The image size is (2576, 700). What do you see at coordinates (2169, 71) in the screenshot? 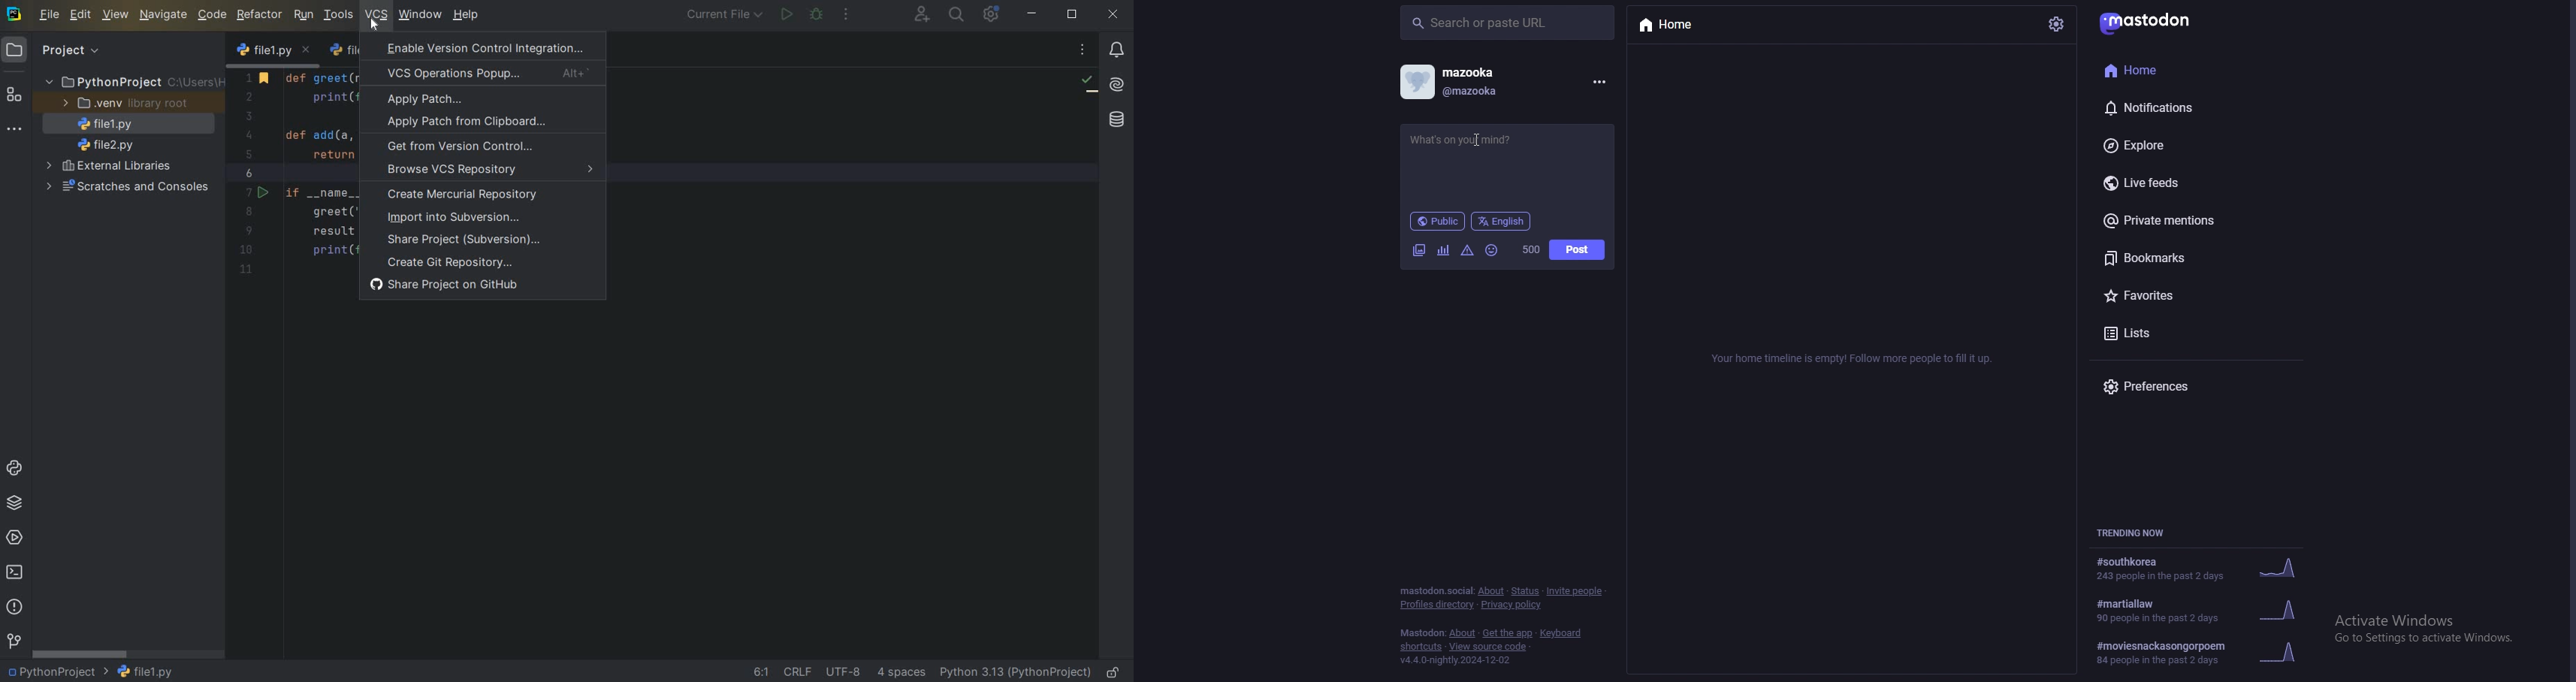
I see `home` at bounding box center [2169, 71].